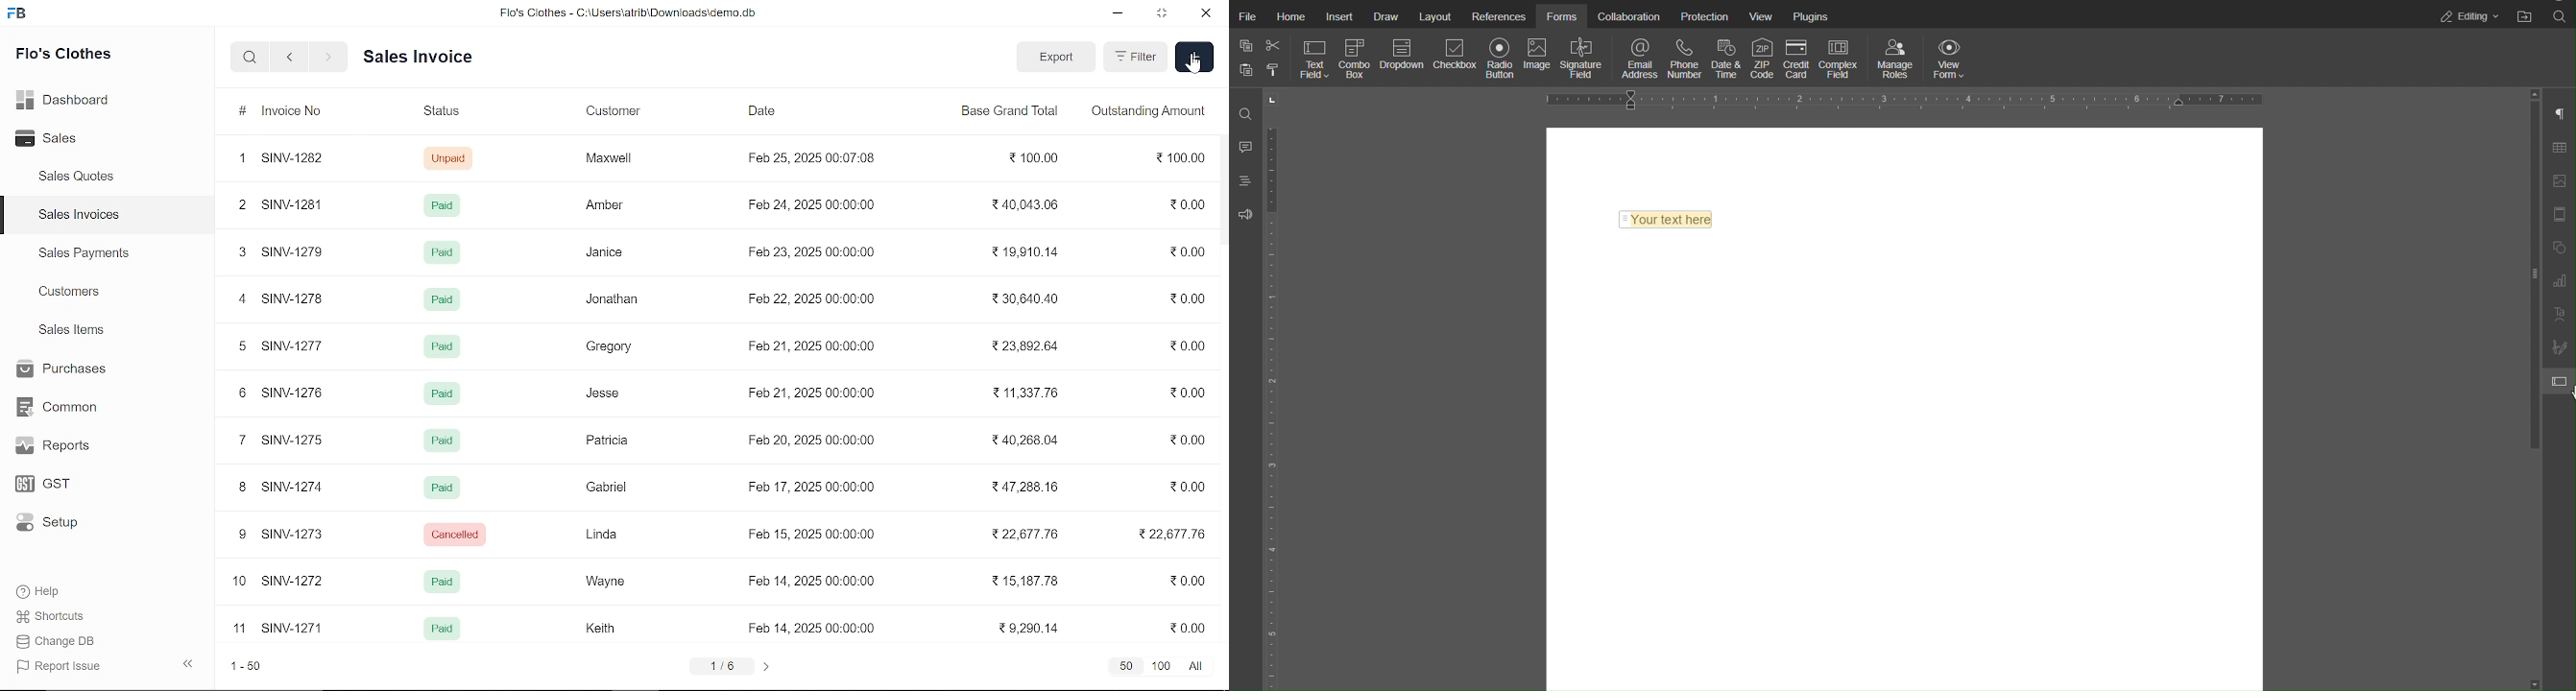 This screenshot has height=700, width=2576. Describe the element at coordinates (1537, 60) in the screenshot. I see `Image` at that location.